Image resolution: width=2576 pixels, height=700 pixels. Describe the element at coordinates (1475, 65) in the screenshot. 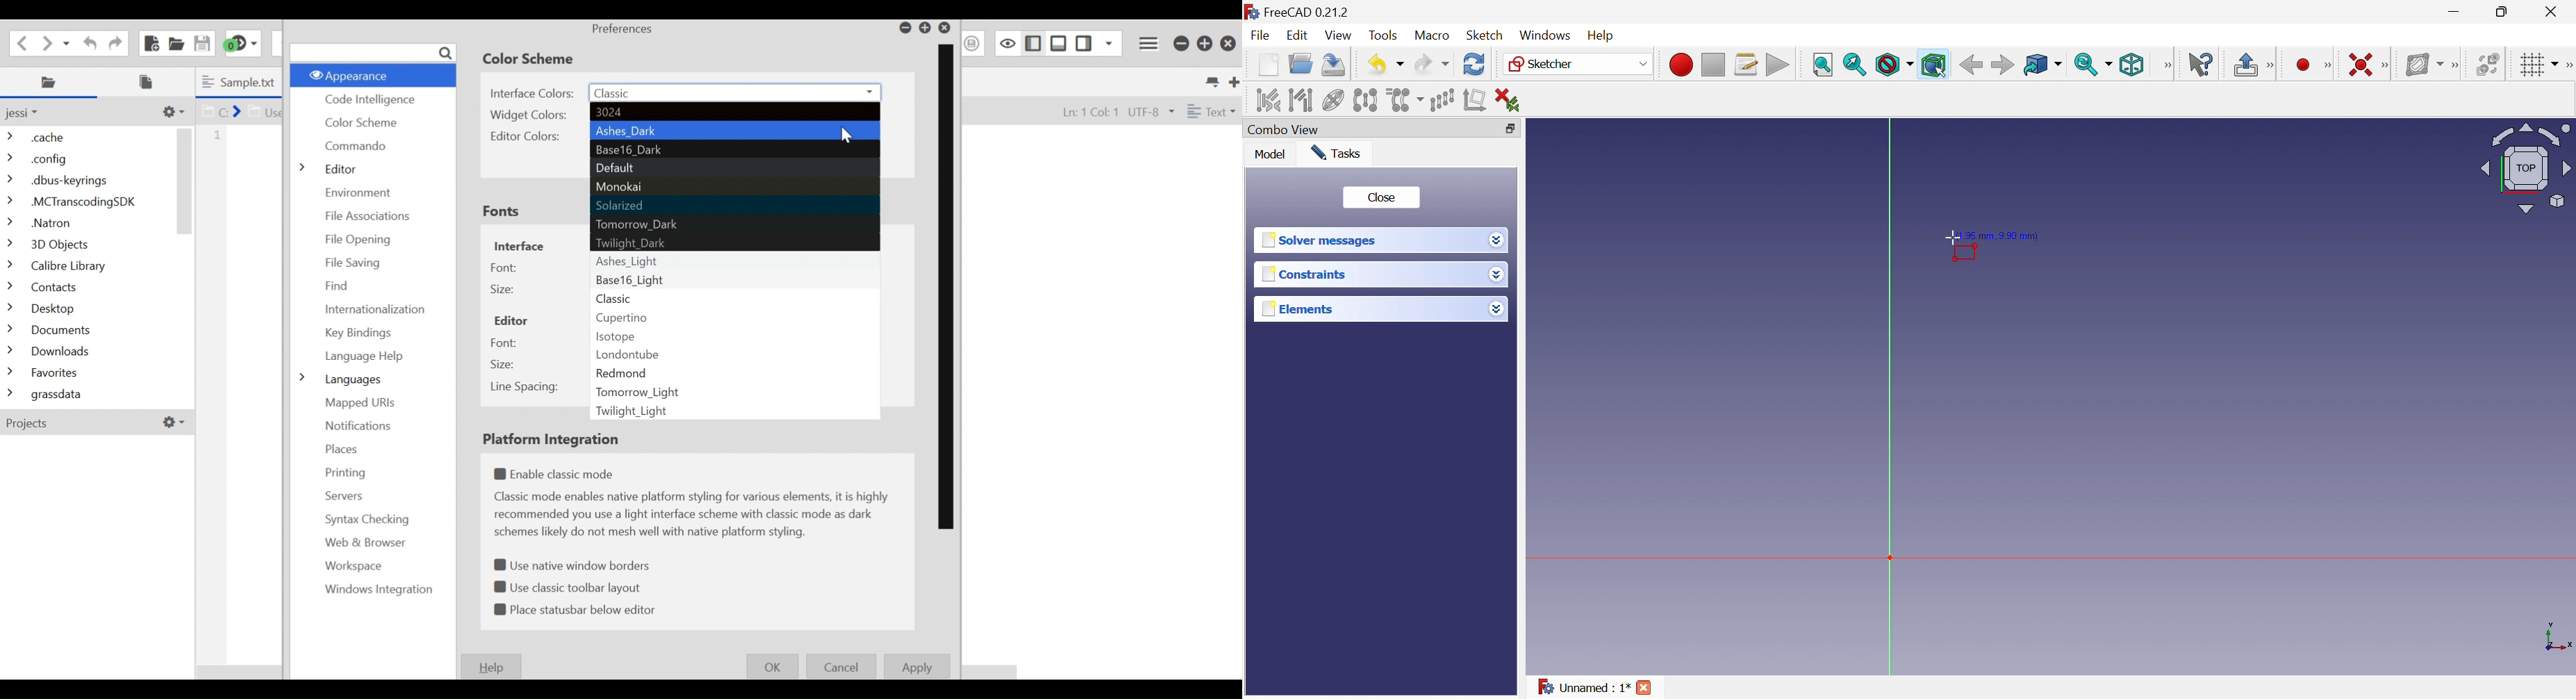

I see `Refresh` at that location.